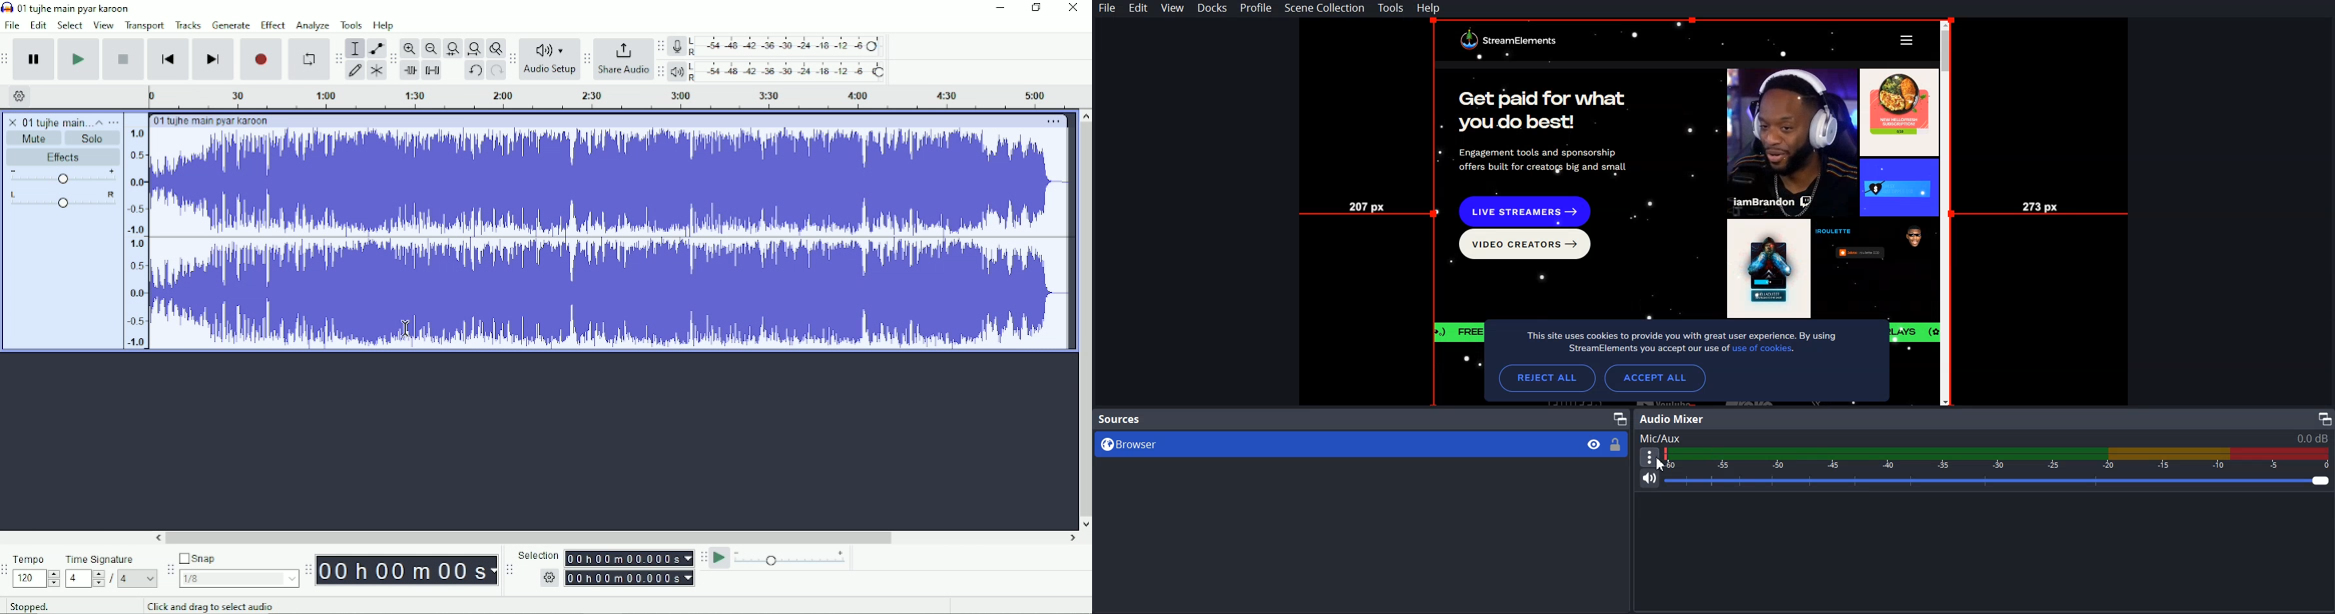  What do you see at coordinates (781, 72) in the screenshot?
I see `Playback meter` at bounding box center [781, 72].